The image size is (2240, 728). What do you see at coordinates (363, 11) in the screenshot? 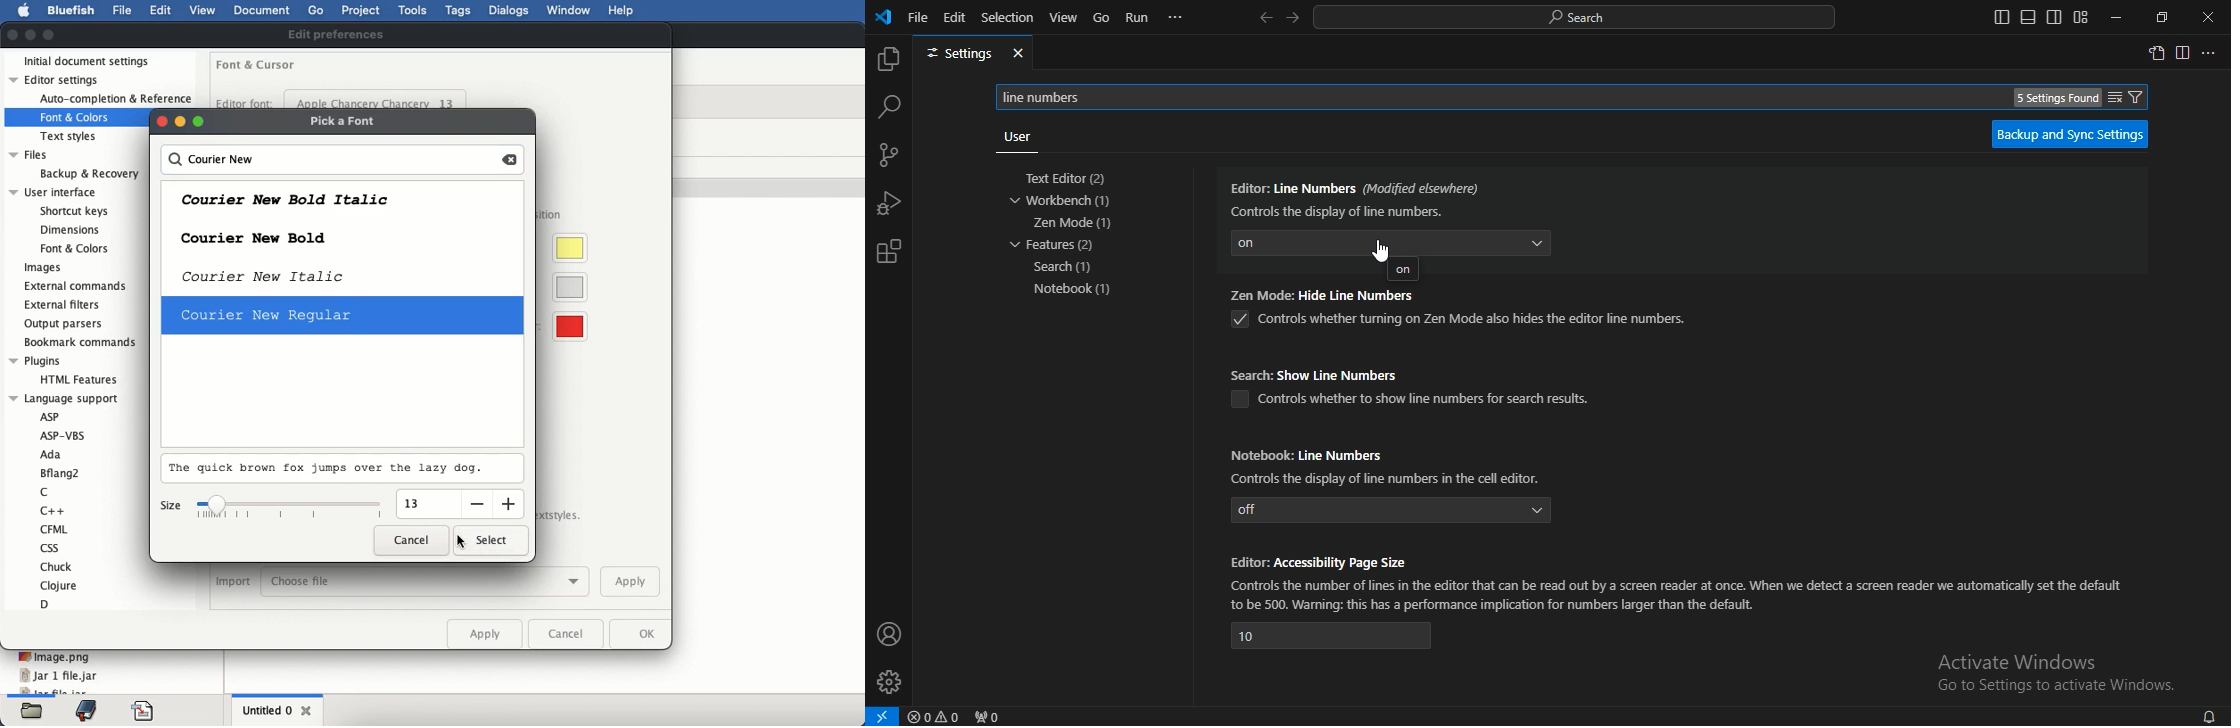
I see `project` at bounding box center [363, 11].